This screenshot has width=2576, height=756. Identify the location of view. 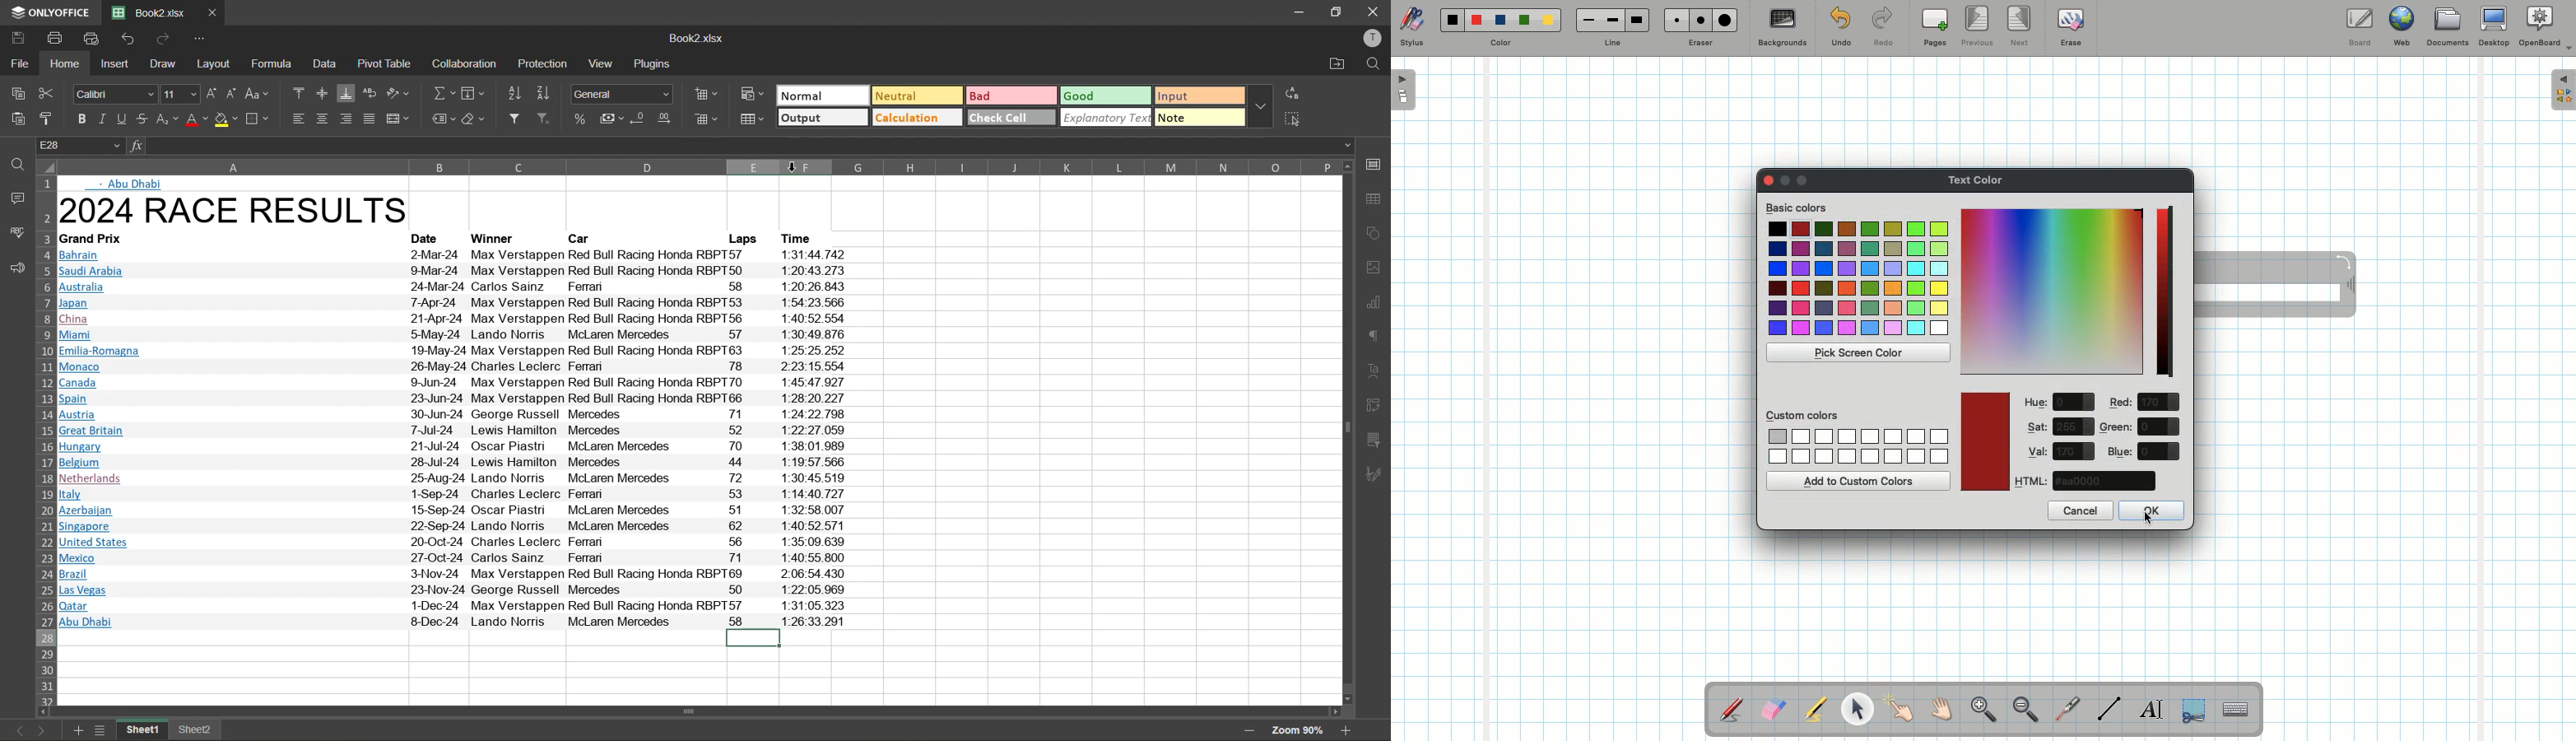
(603, 63).